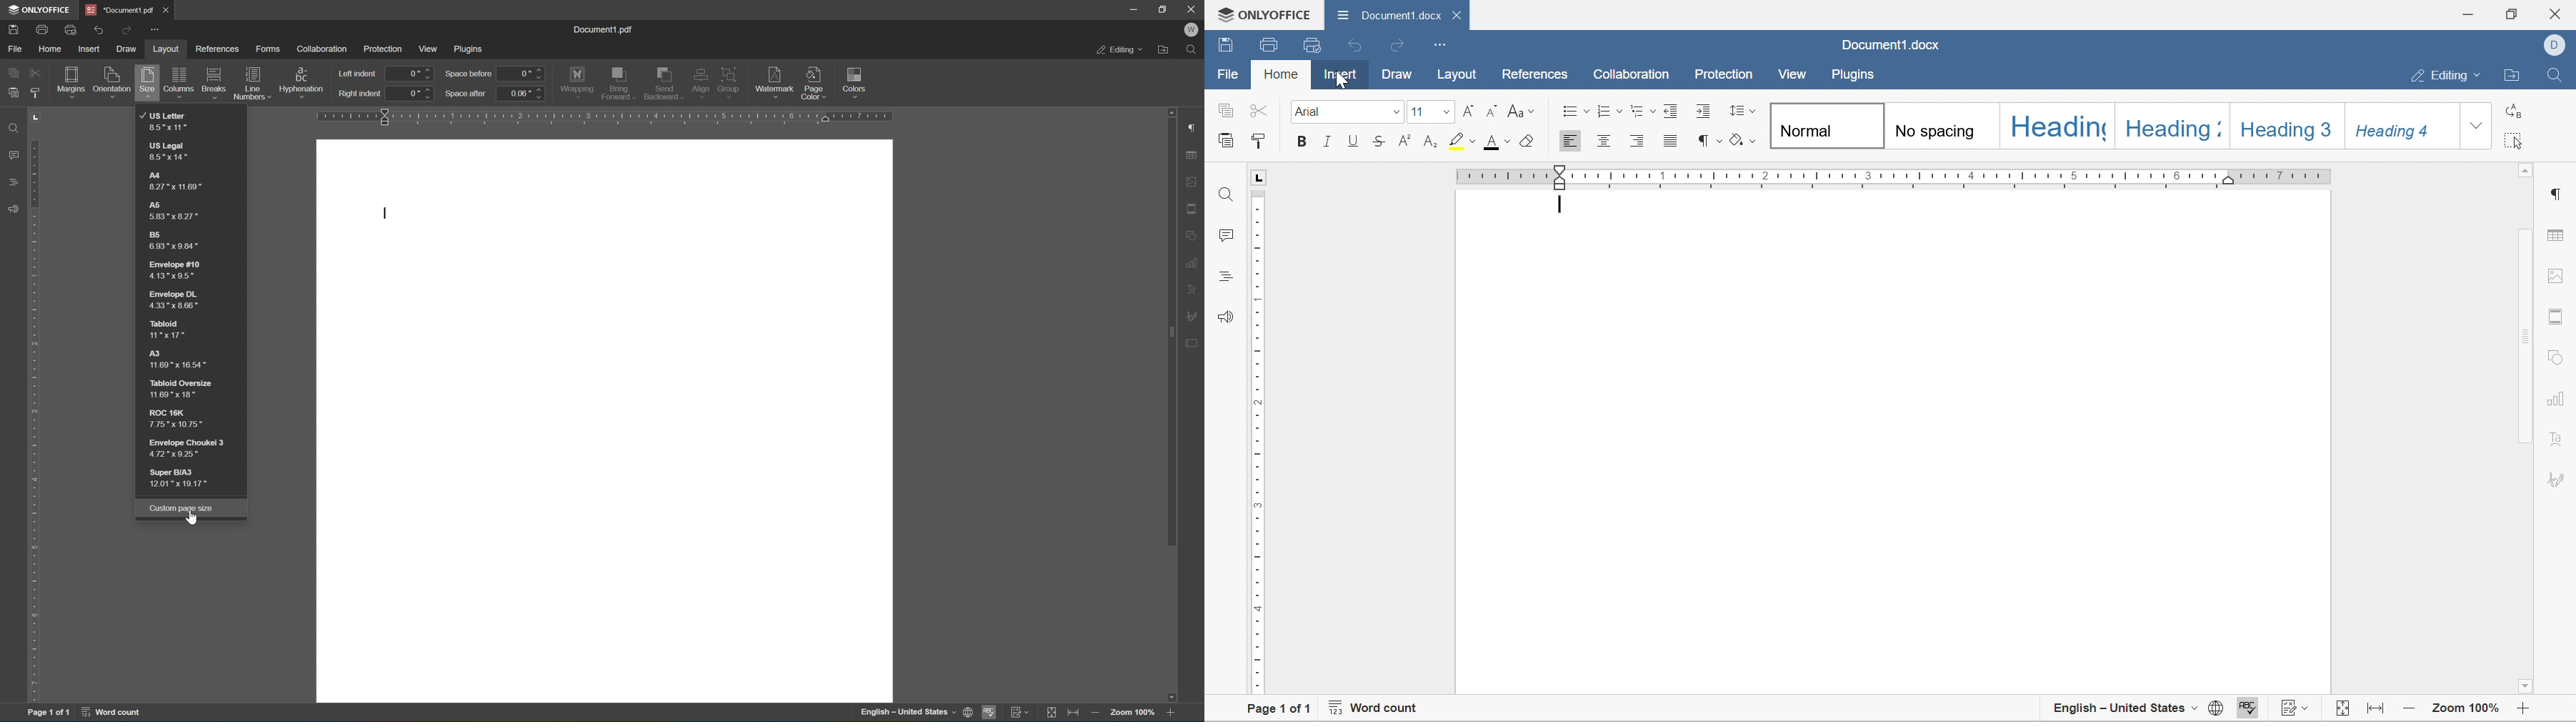  Describe the element at coordinates (120, 9) in the screenshot. I see `presentation1` at that location.